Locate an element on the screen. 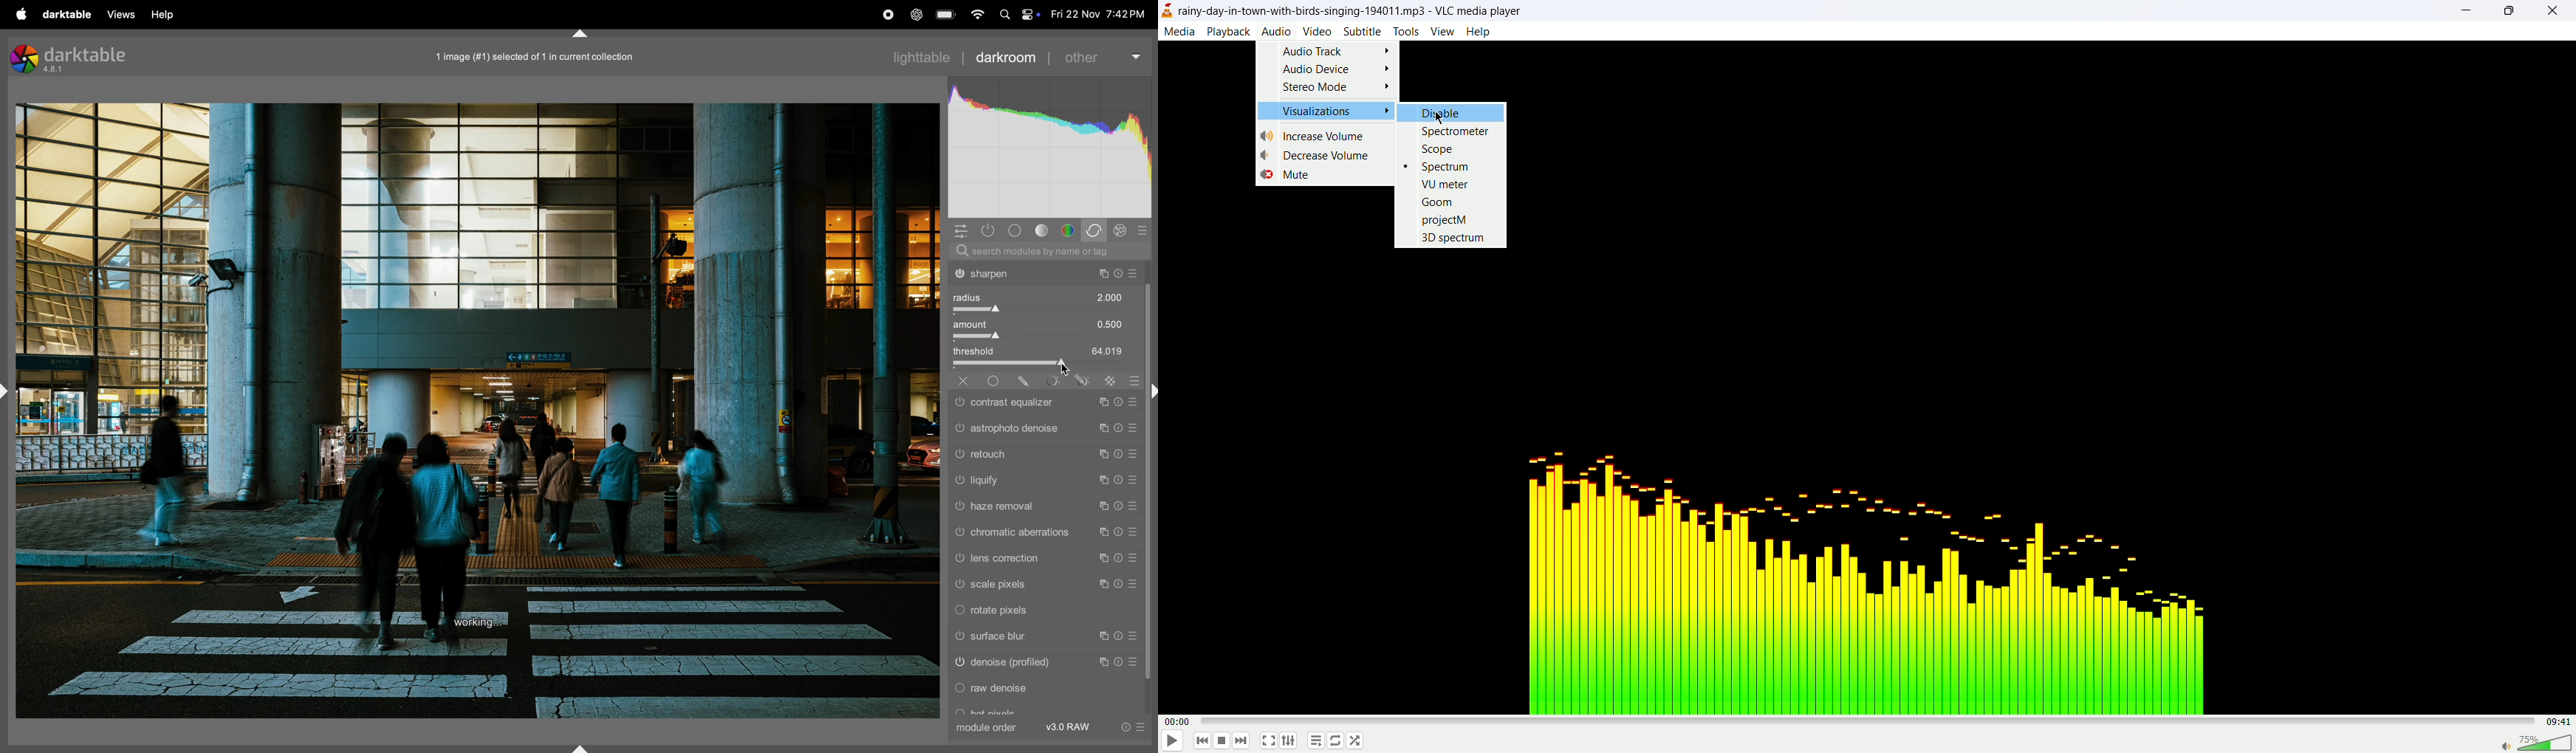  close is located at coordinates (959, 381).